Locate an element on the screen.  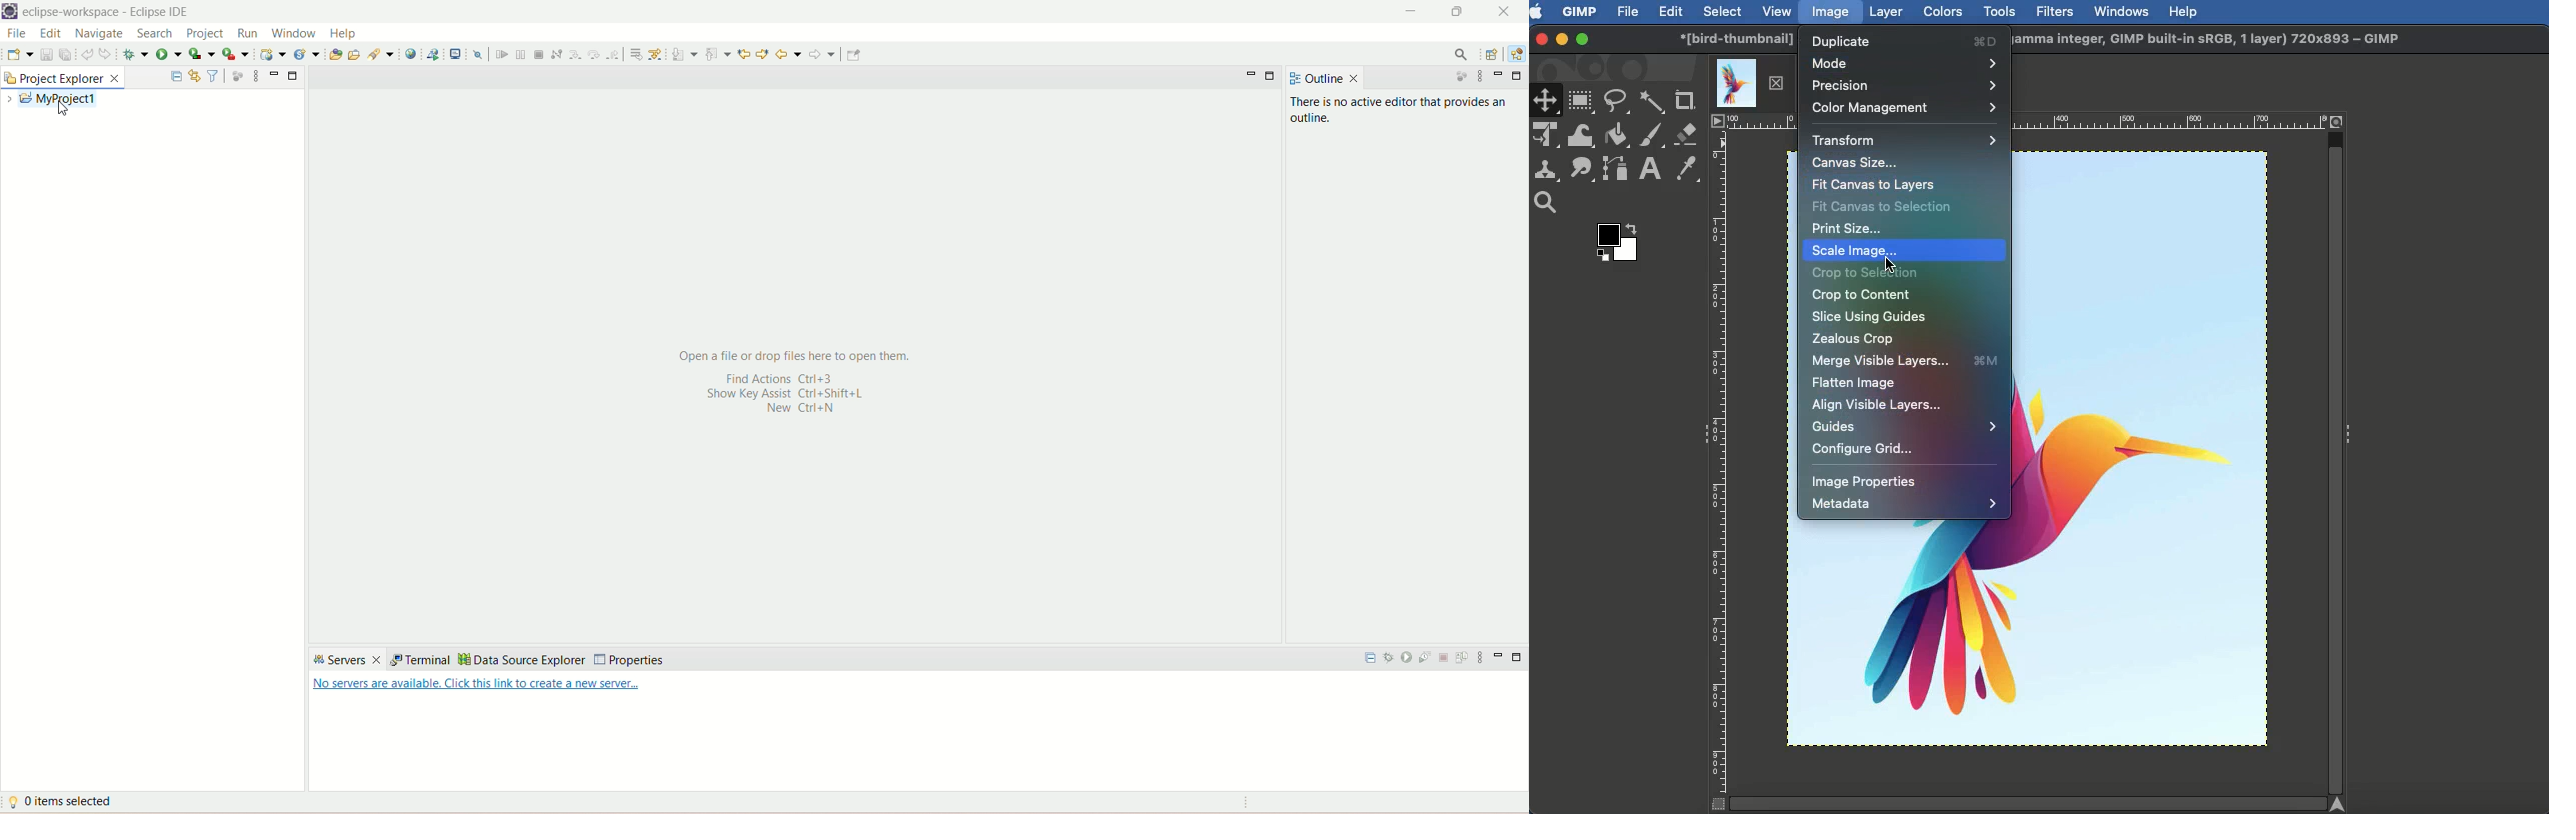
data source explorer is located at coordinates (522, 659).